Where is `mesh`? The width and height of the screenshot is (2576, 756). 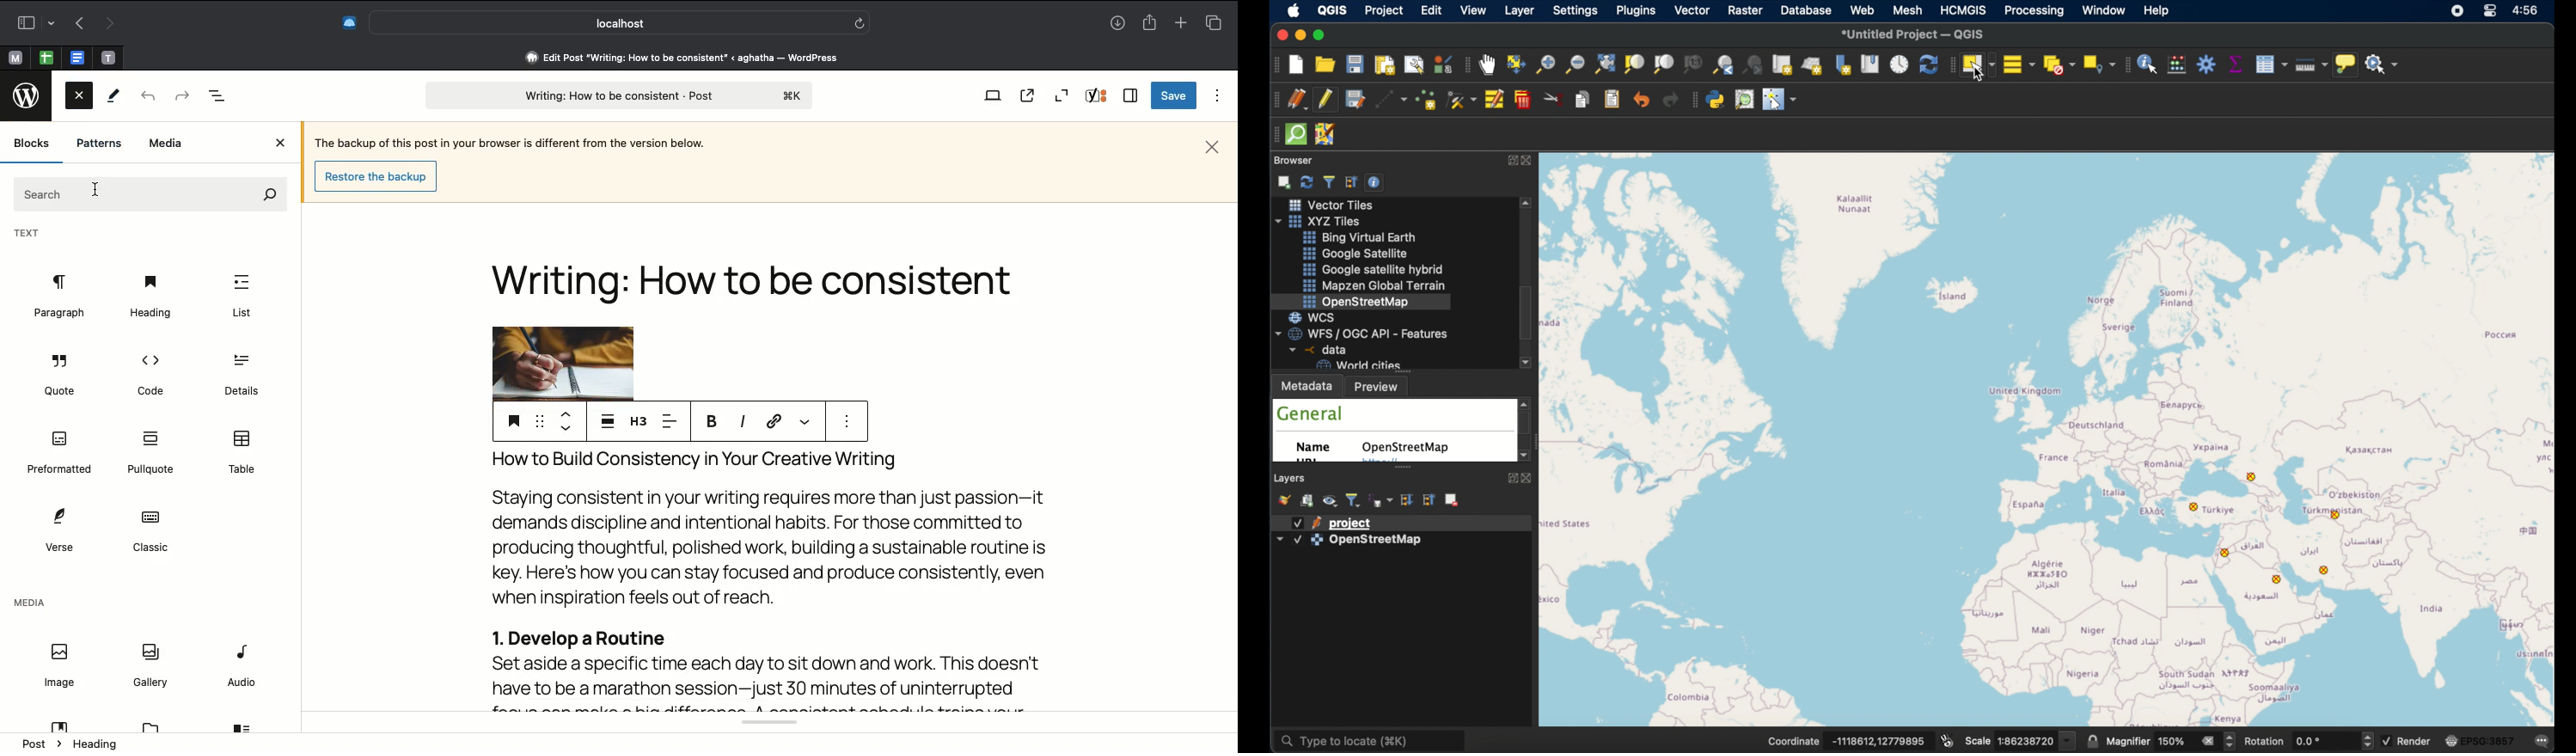
mesh is located at coordinates (1906, 9).